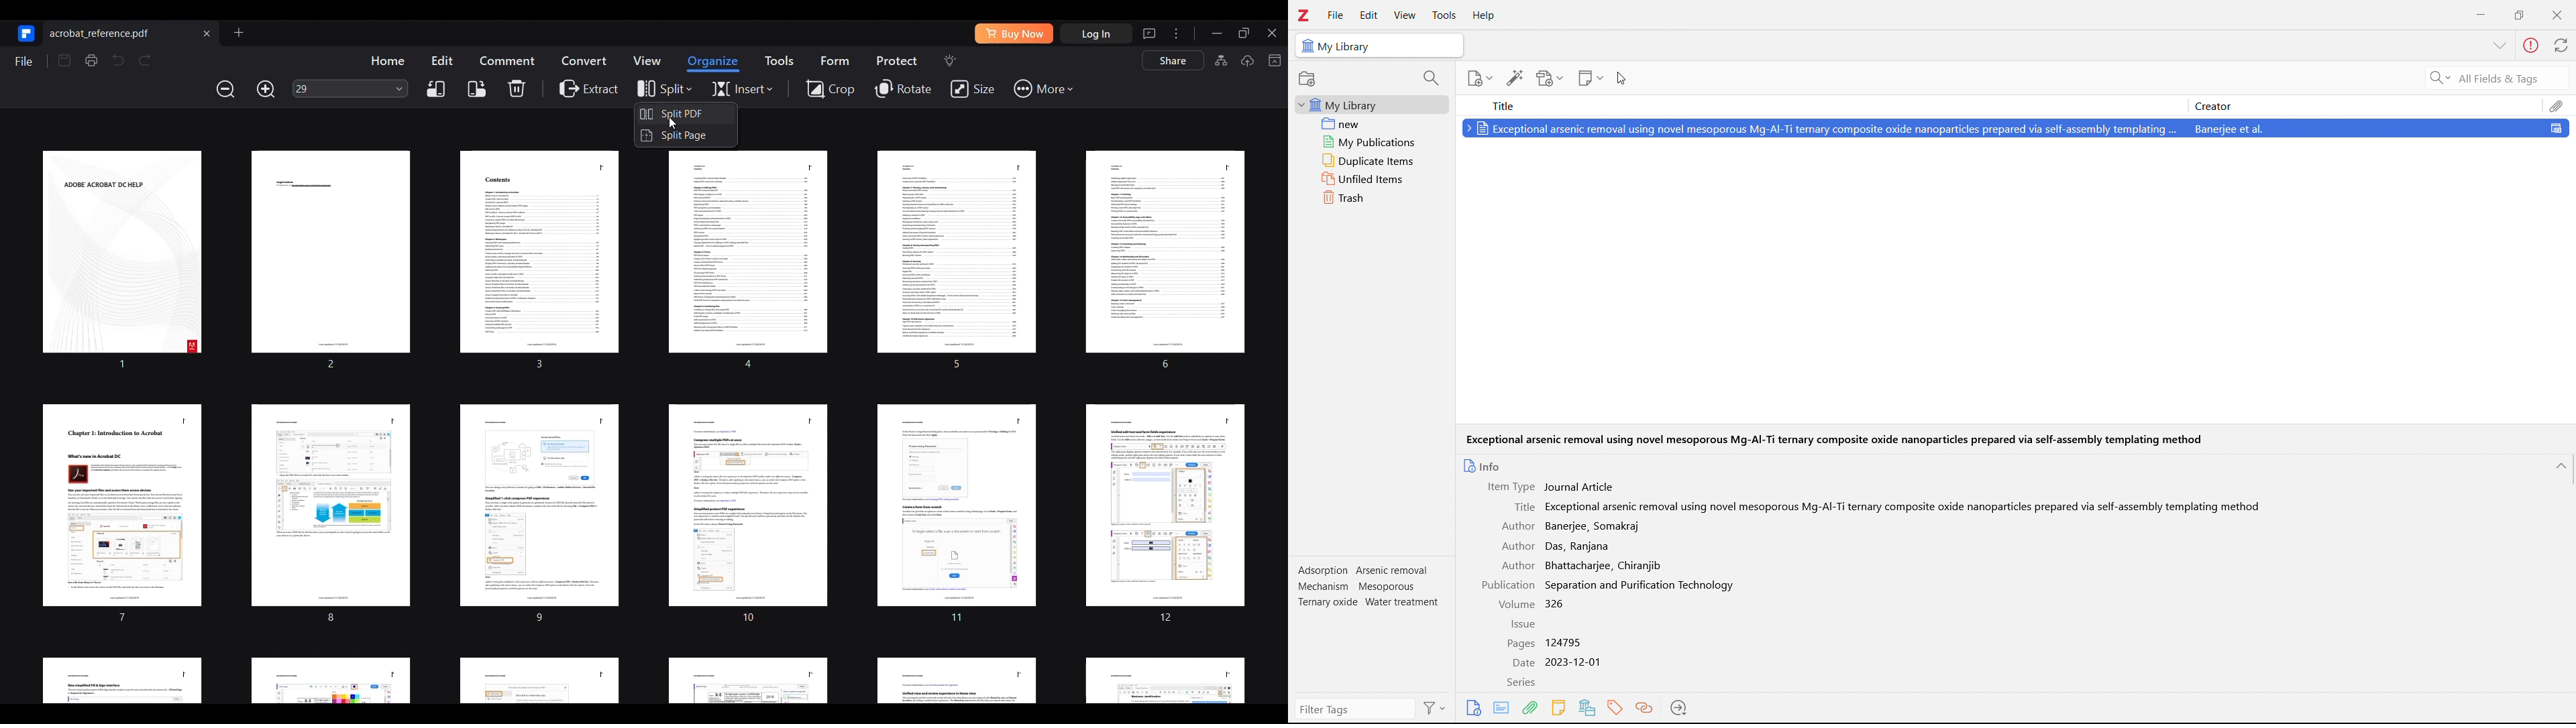 The height and width of the screenshot is (728, 2576). I want to click on tools, so click(1444, 15).